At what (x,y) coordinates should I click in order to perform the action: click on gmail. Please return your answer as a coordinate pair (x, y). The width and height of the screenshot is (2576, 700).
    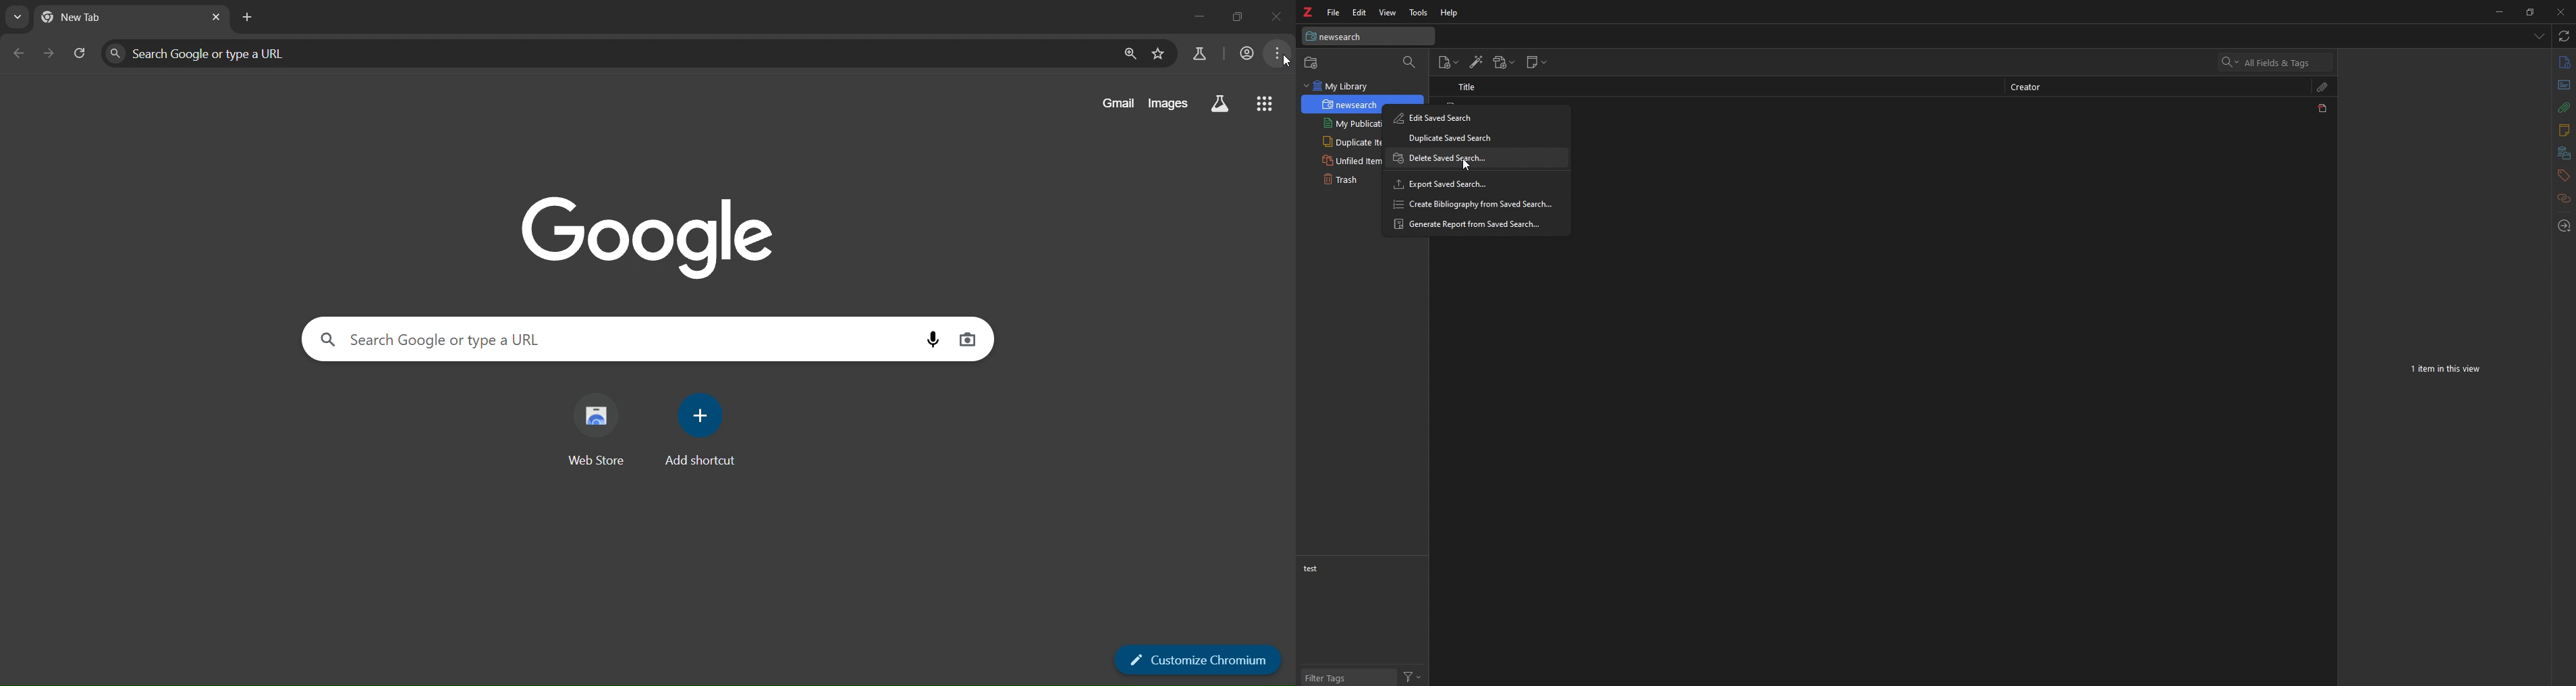
    Looking at the image, I should click on (1115, 101).